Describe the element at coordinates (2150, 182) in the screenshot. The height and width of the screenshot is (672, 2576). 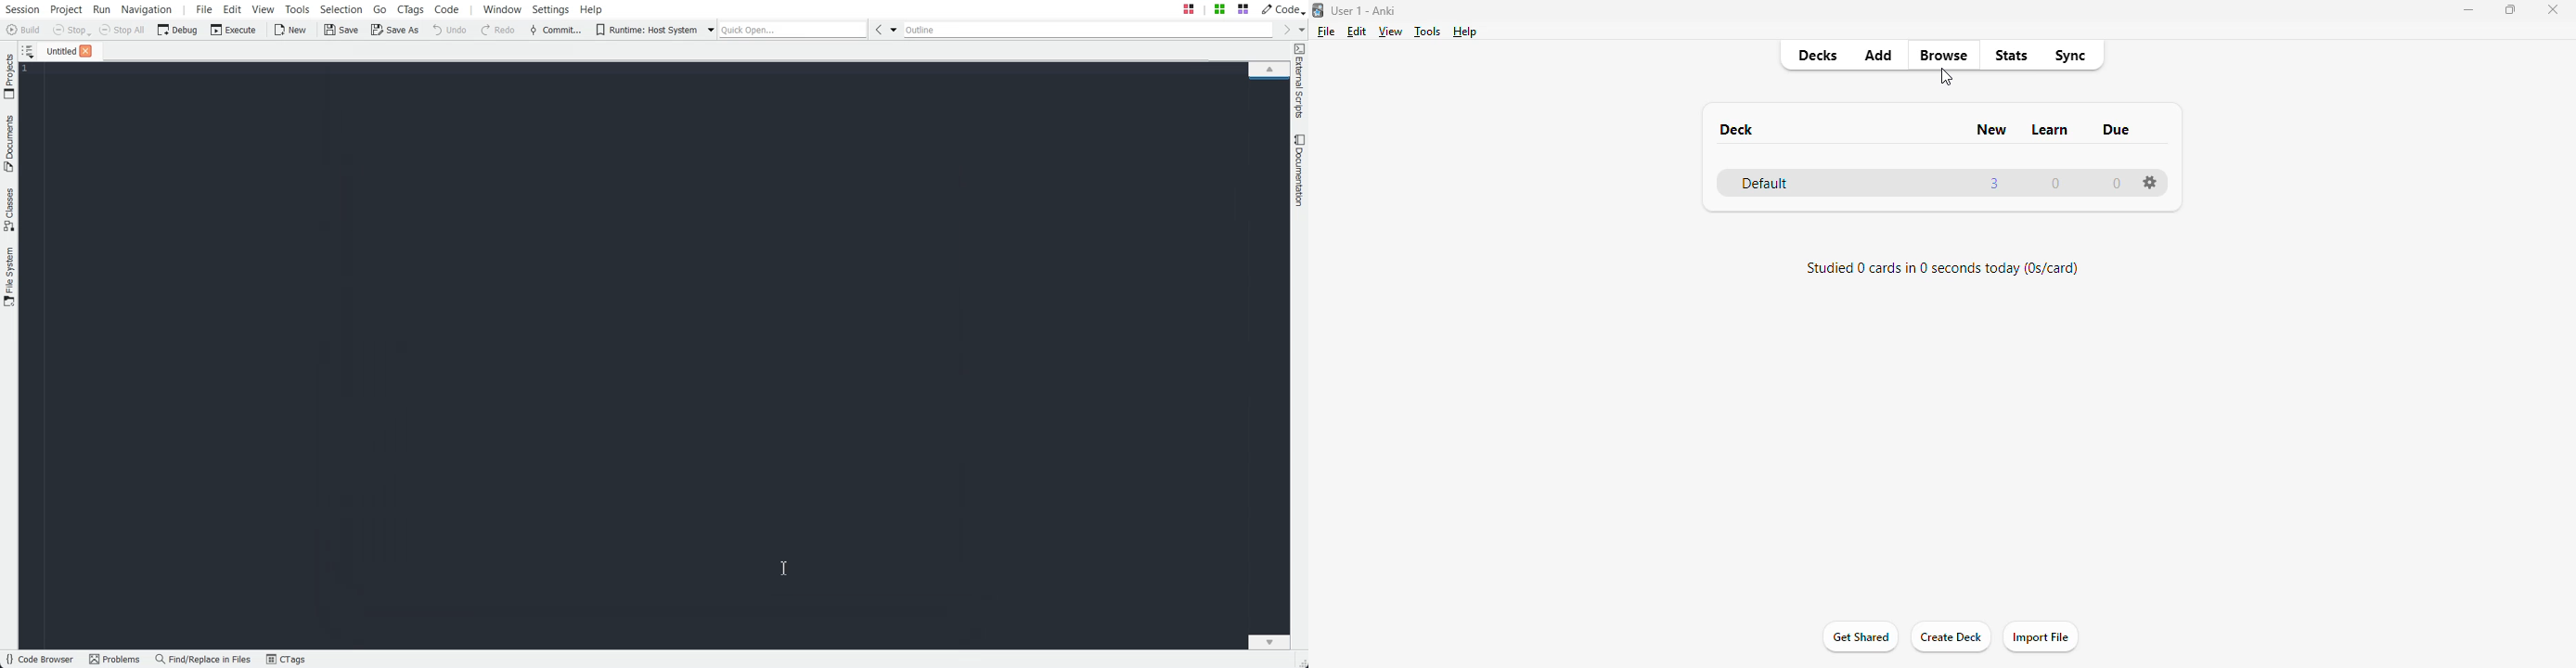
I see `option` at that location.